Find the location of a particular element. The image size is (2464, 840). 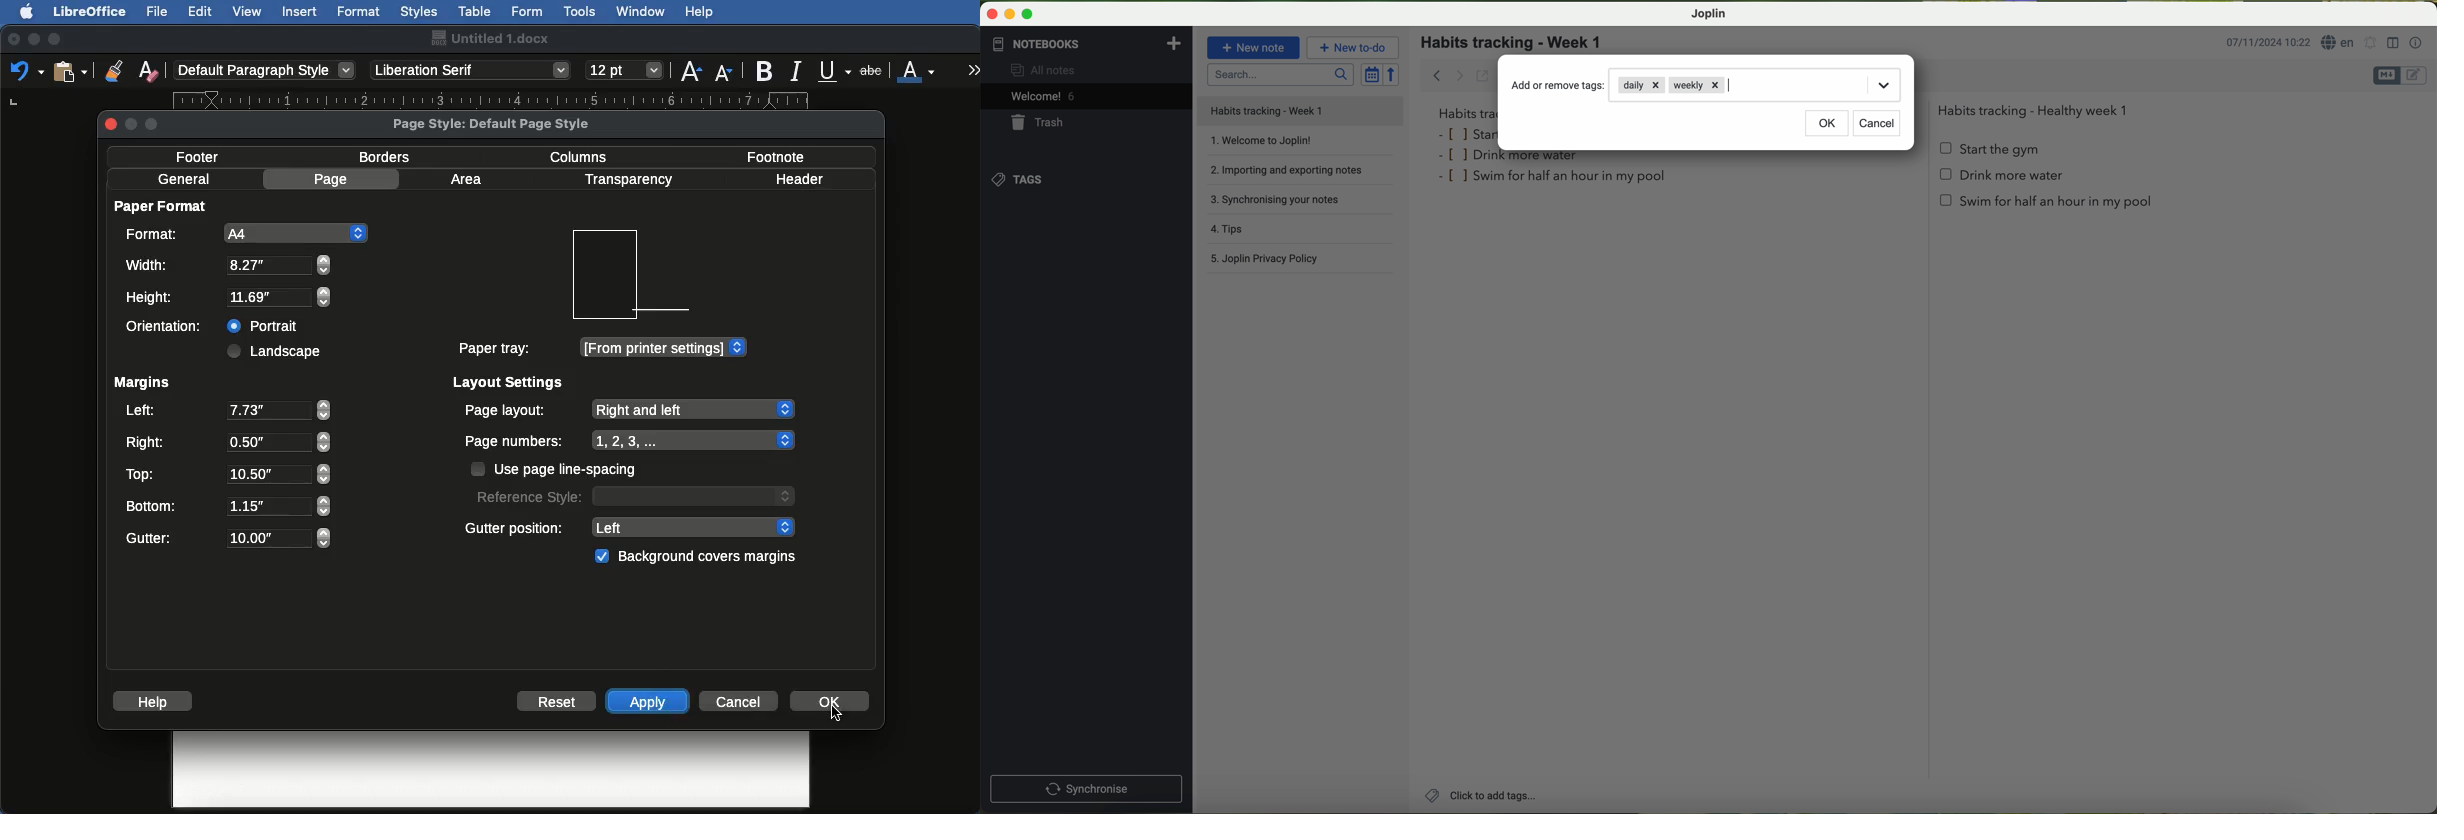

Ruler is located at coordinates (508, 100).